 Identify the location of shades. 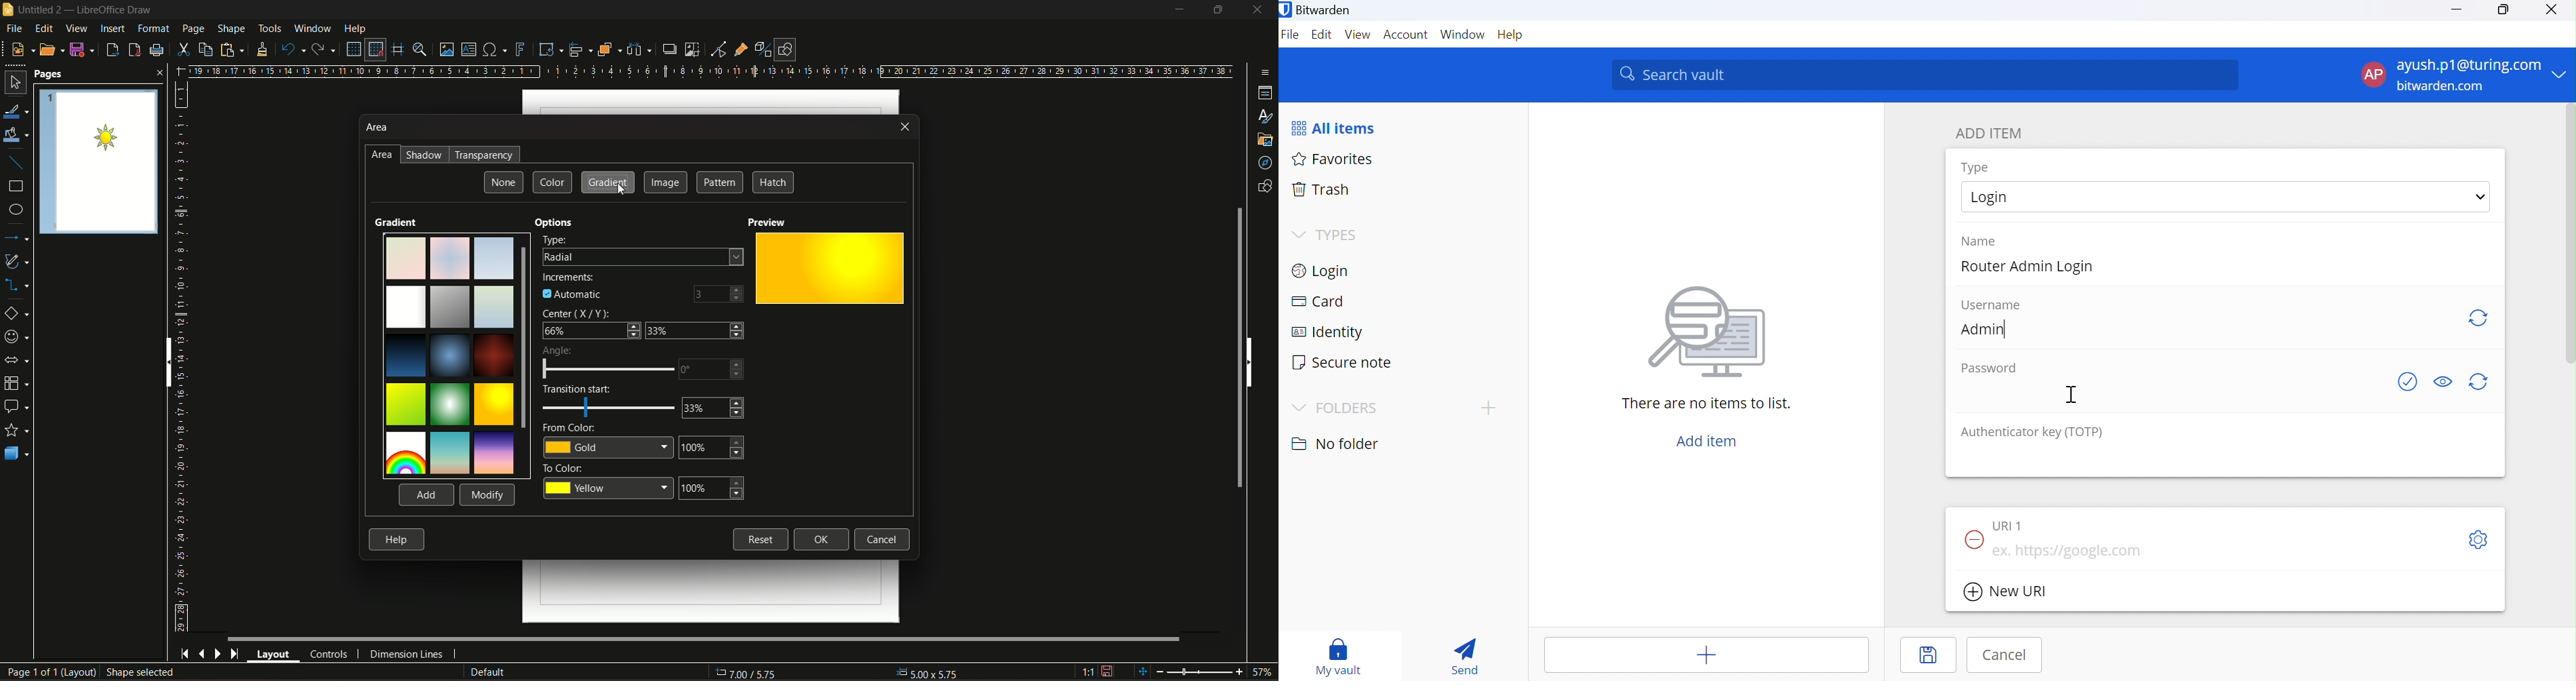
(458, 355).